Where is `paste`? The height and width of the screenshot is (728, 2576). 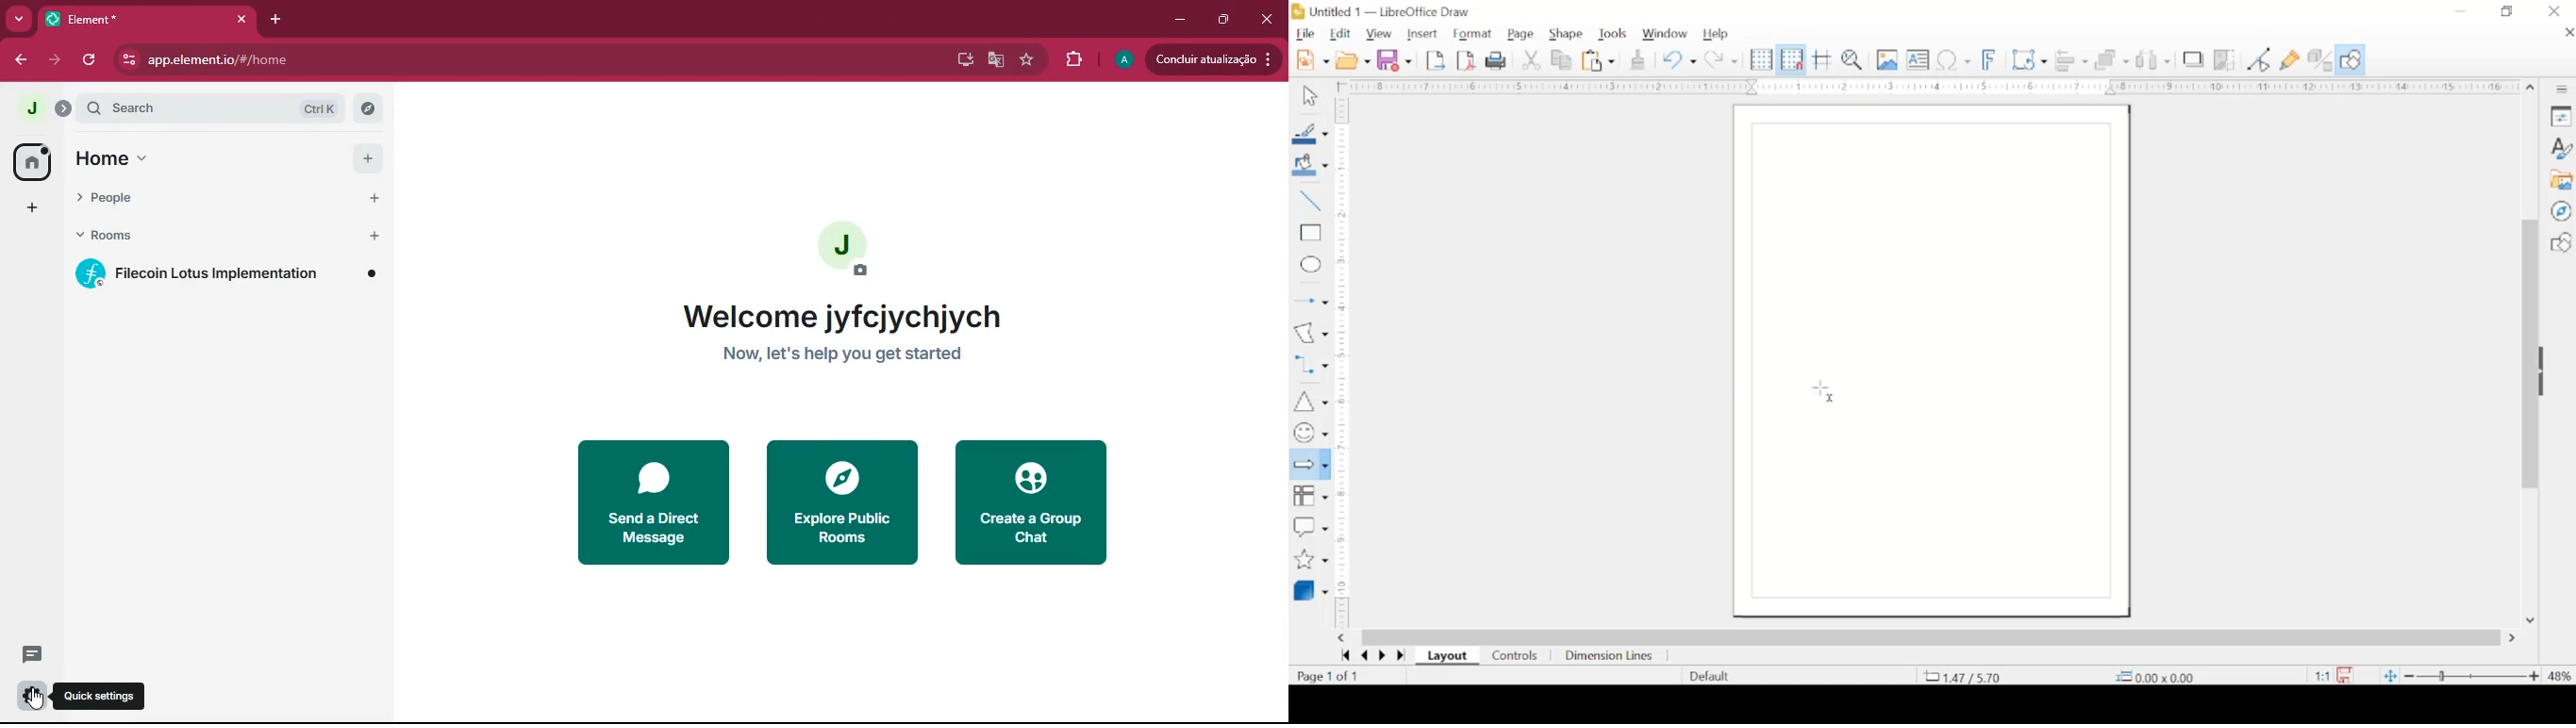 paste is located at coordinates (1598, 60).